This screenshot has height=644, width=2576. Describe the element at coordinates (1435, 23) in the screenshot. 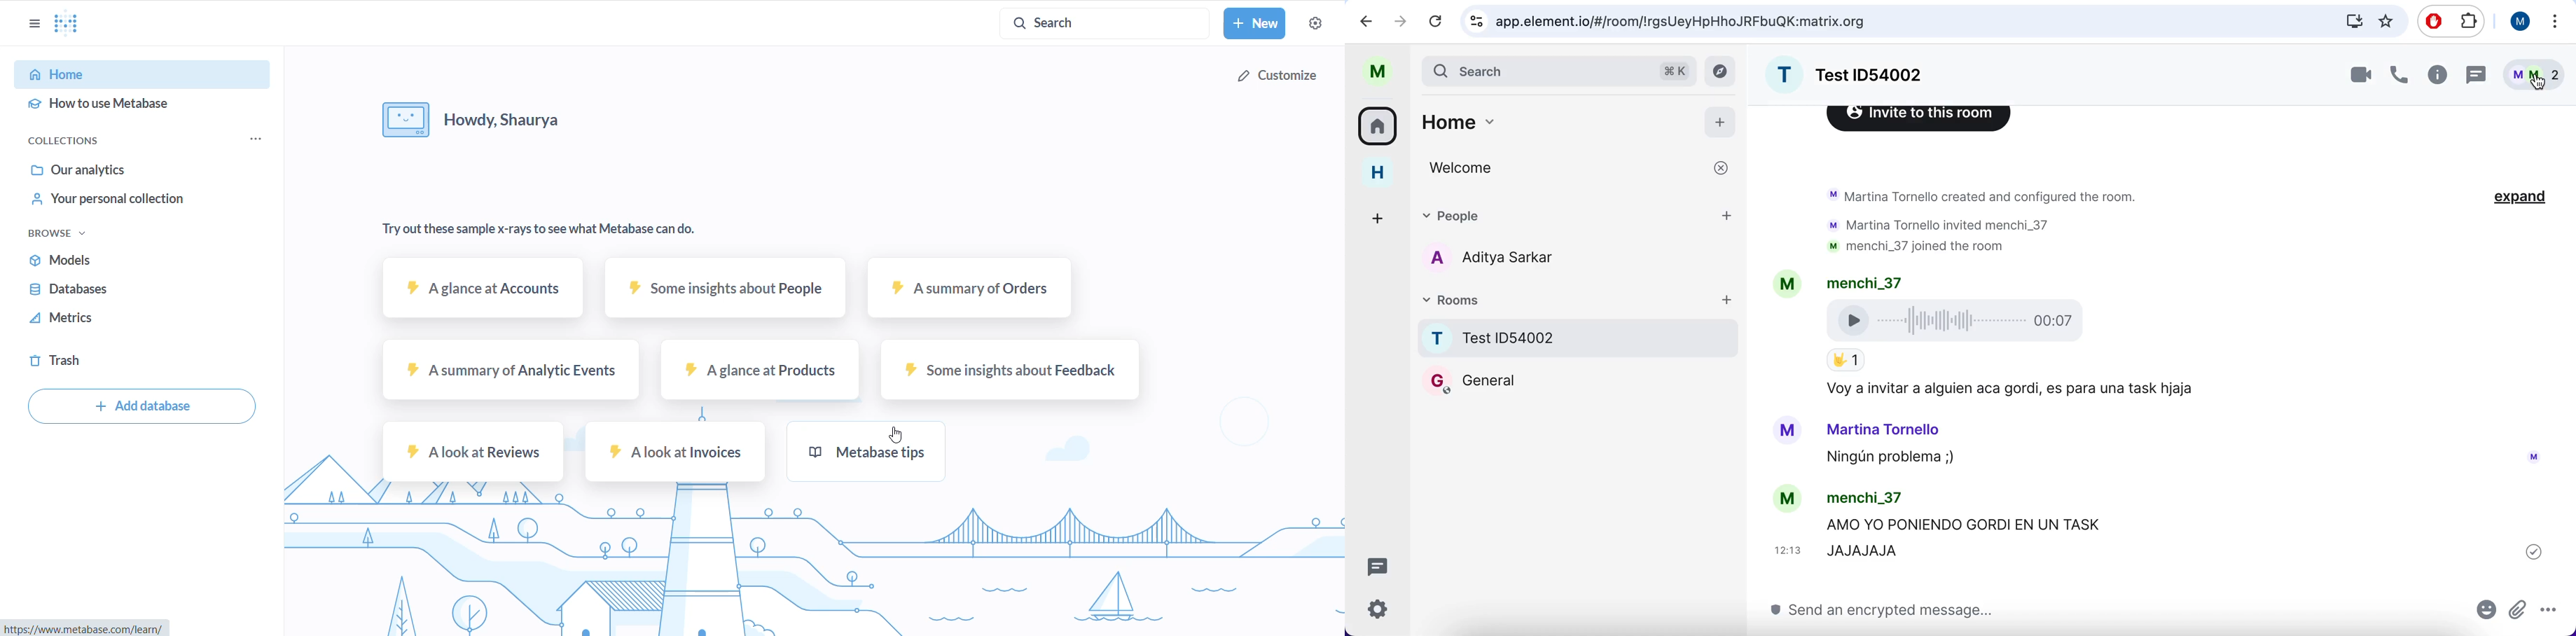

I see `reload current page` at that location.